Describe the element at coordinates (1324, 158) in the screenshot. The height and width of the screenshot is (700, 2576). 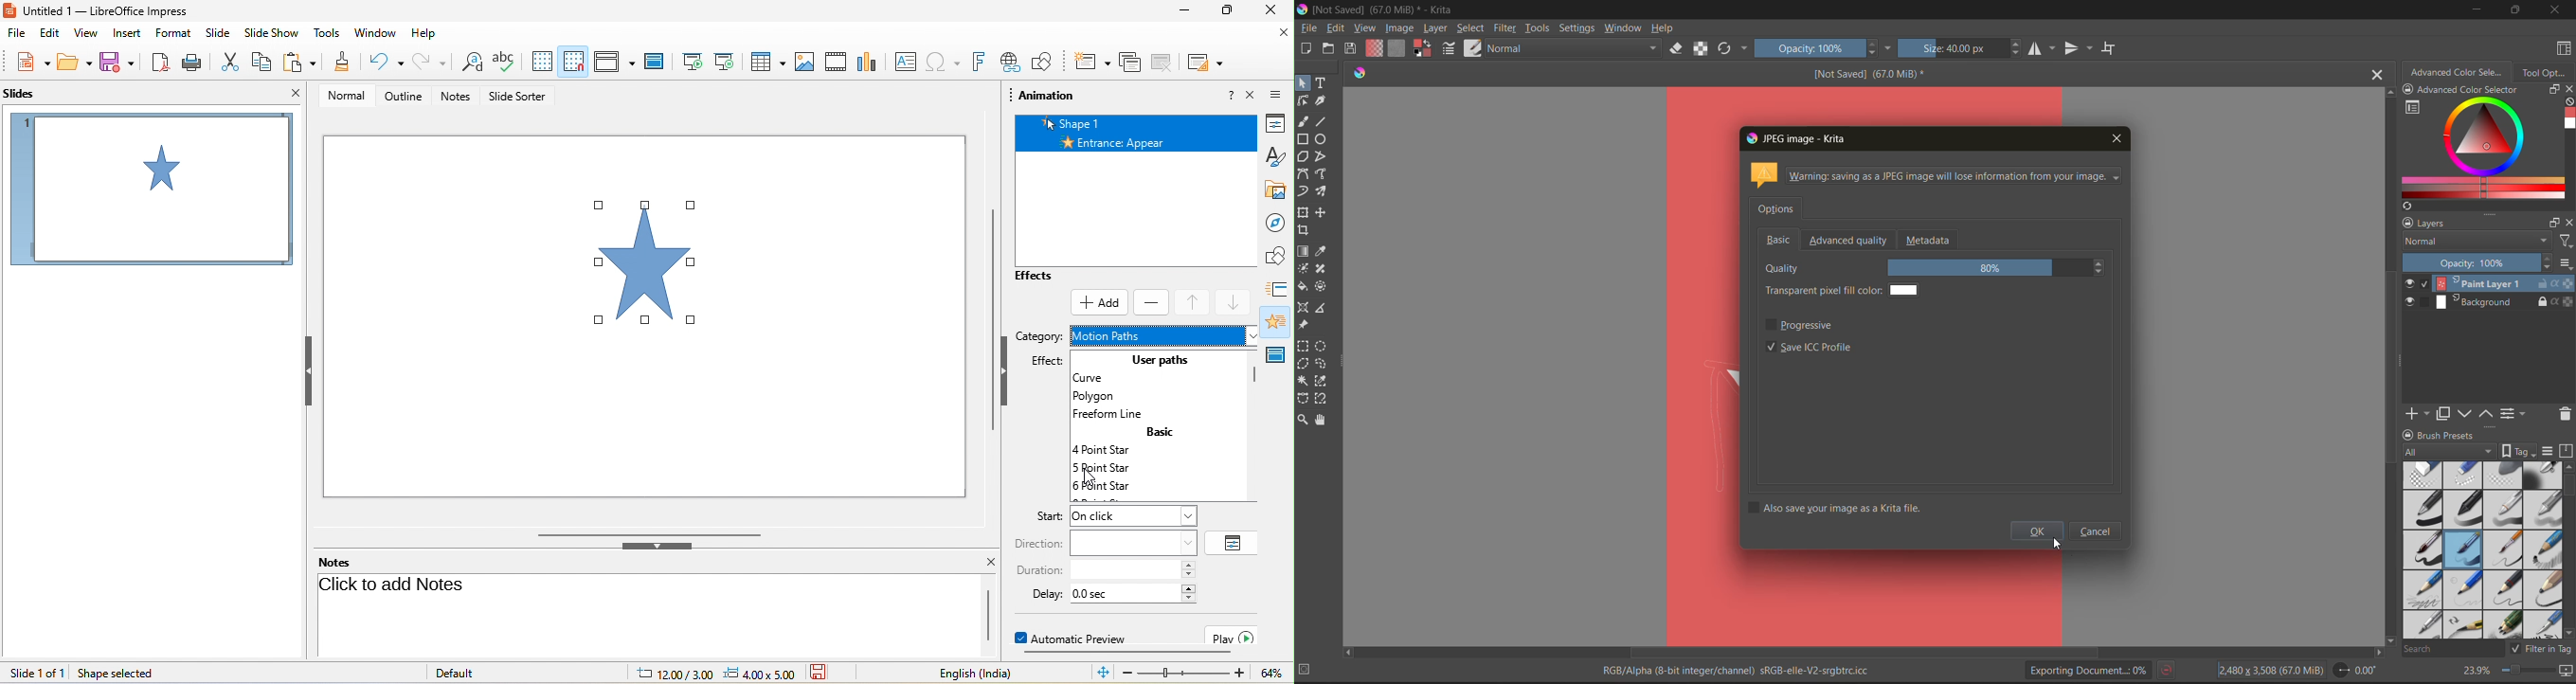
I see `tools` at that location.